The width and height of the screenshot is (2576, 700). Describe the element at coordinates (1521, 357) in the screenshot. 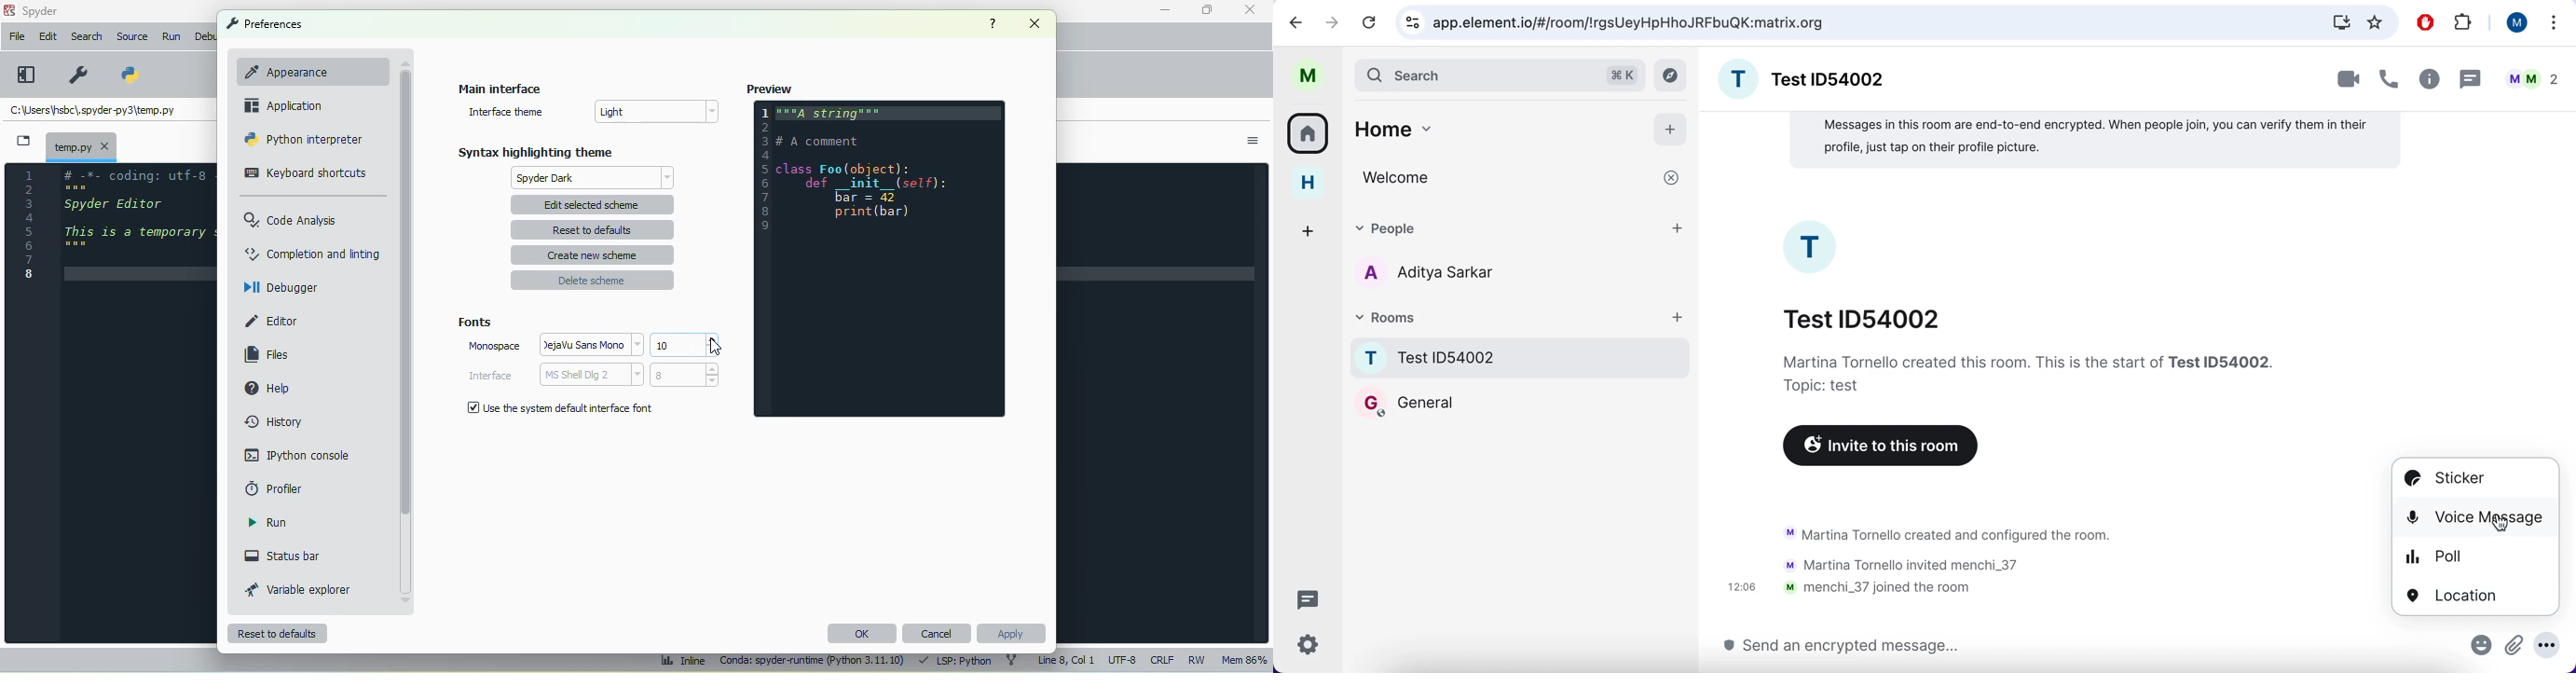

I see `room name` at that location.